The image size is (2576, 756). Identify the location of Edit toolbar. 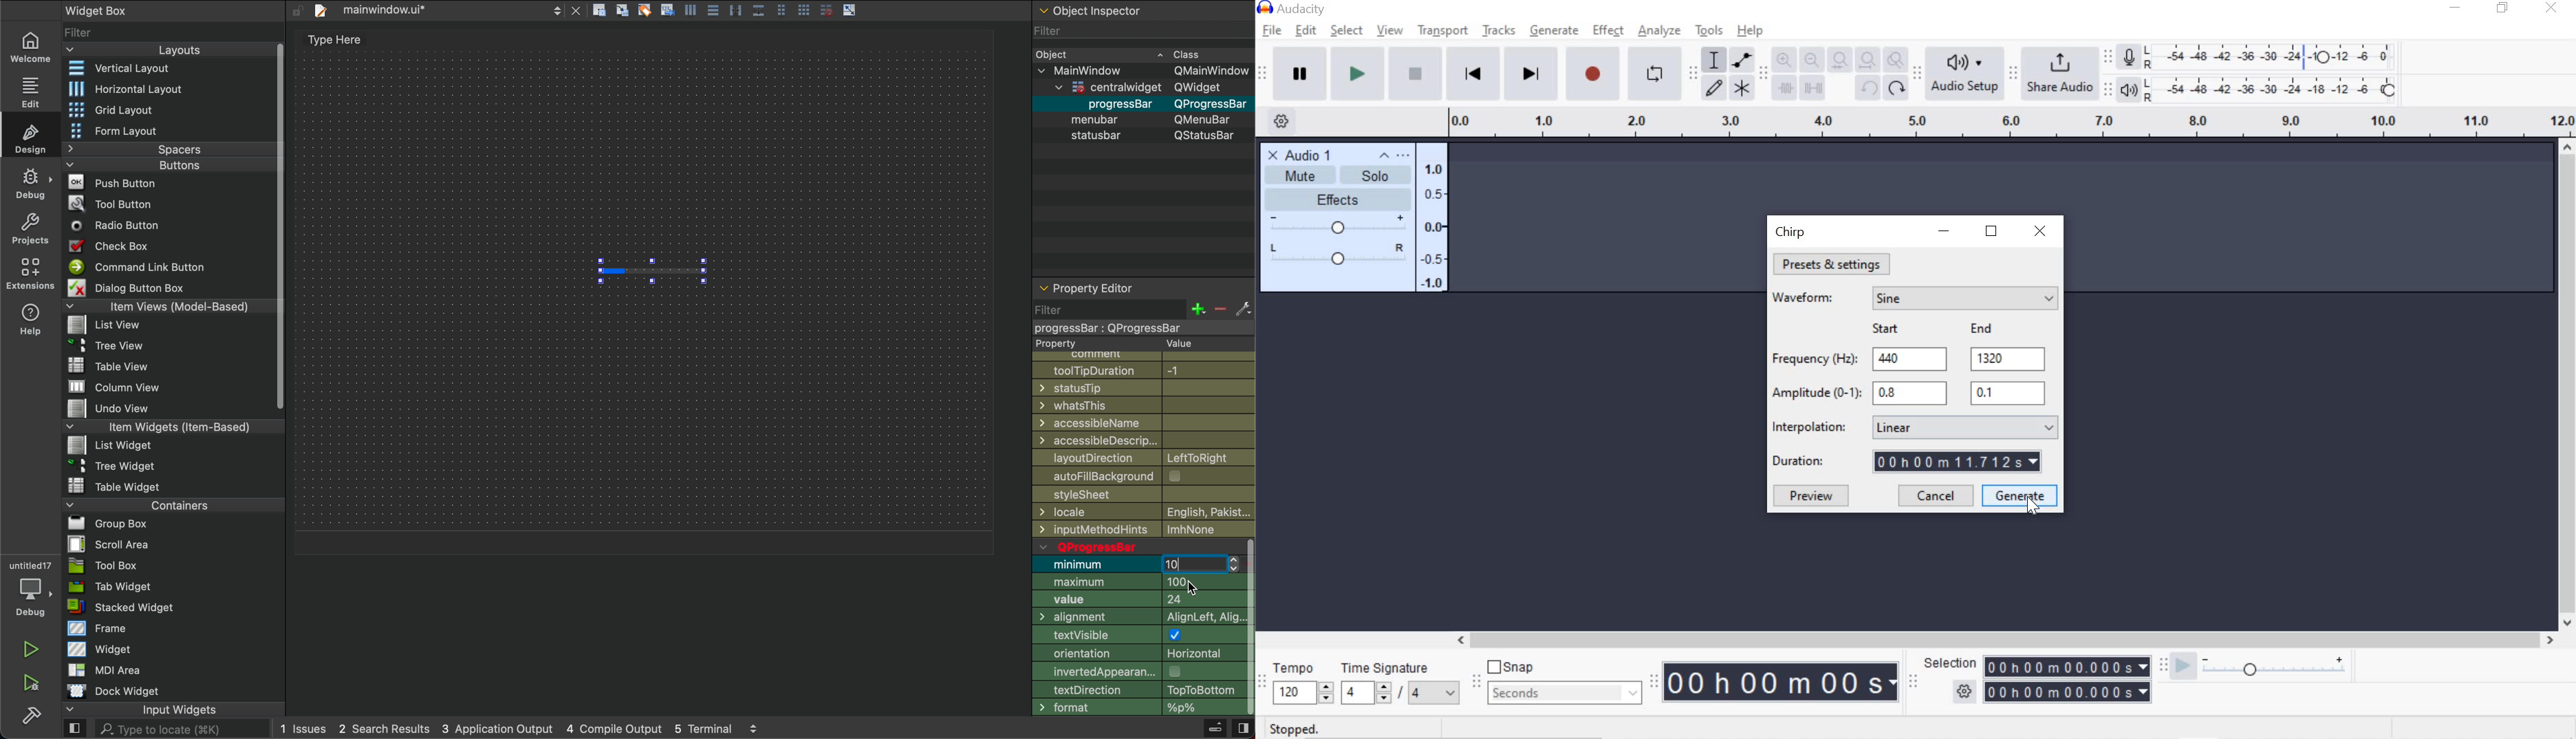
(1762, 78).